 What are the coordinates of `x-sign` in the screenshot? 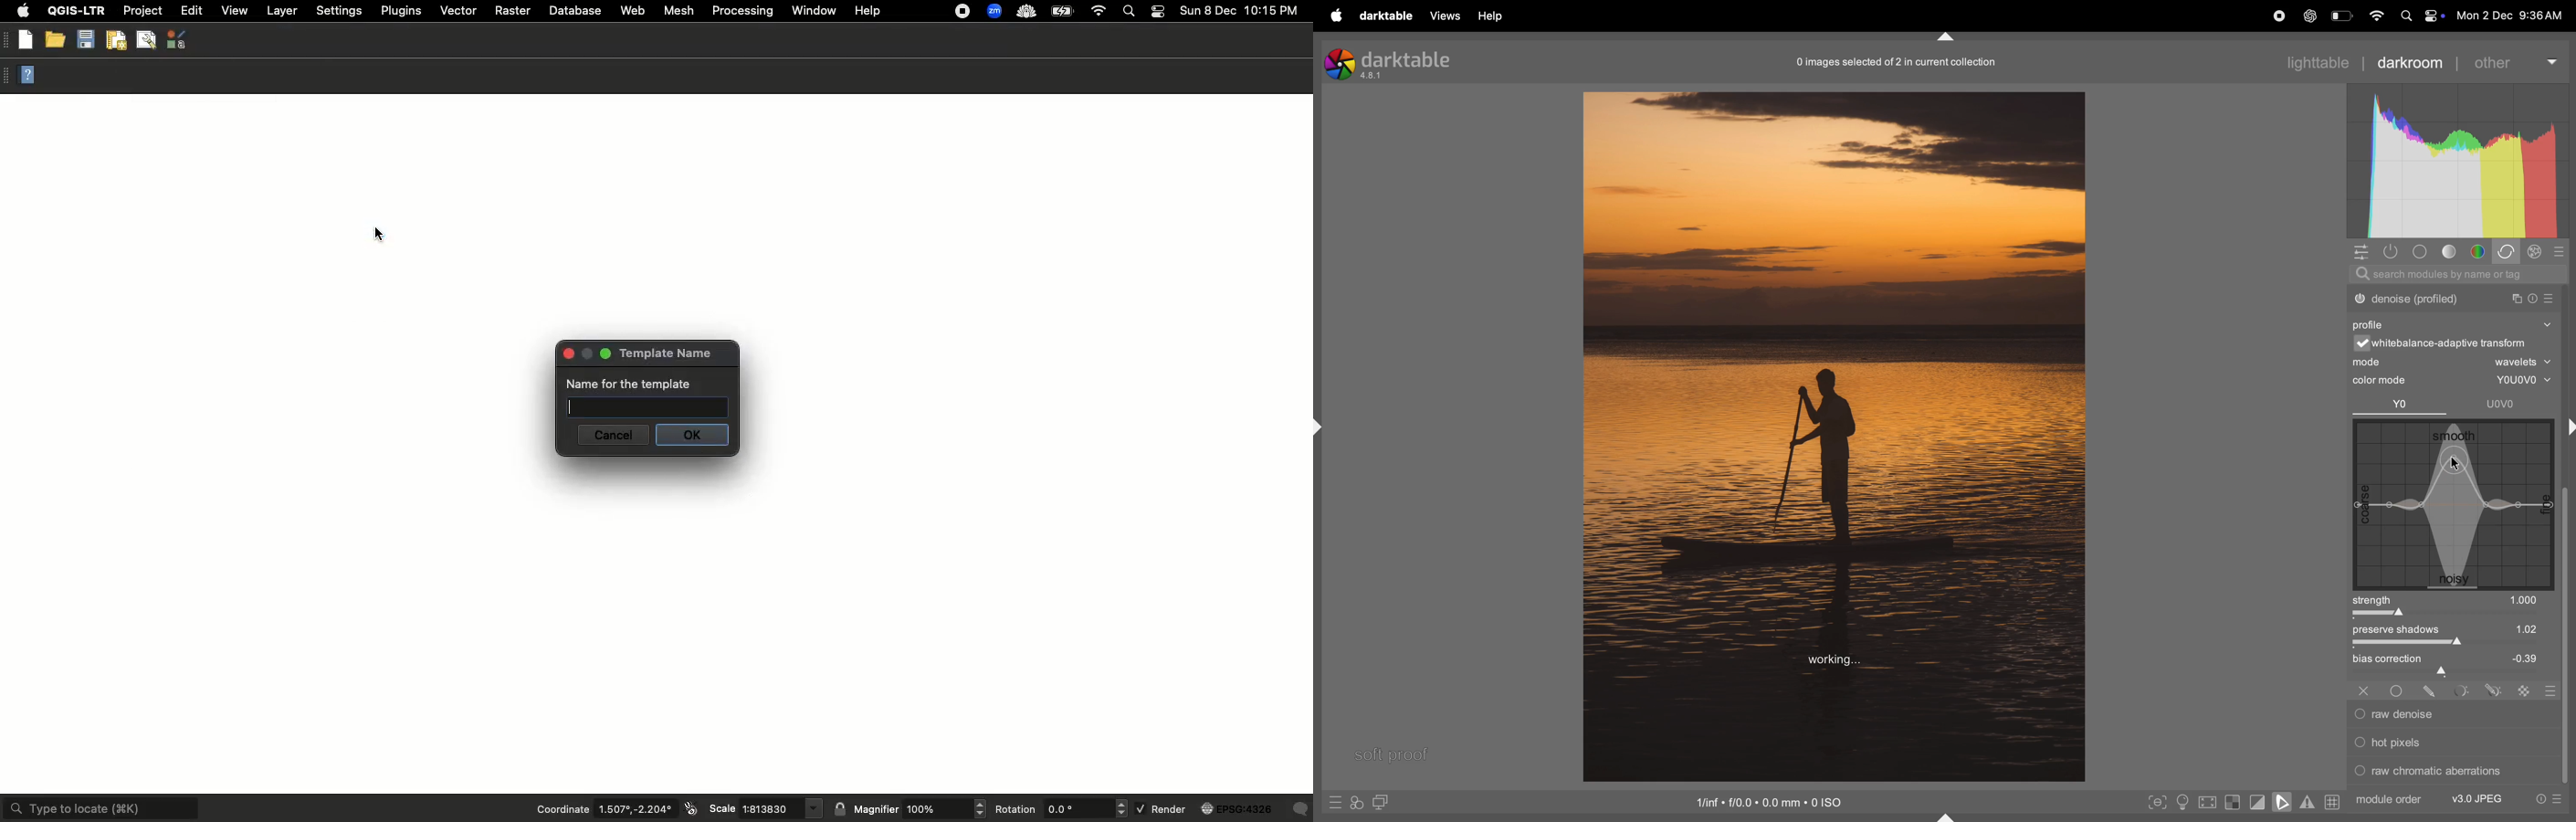 It's located at (2364, 689).